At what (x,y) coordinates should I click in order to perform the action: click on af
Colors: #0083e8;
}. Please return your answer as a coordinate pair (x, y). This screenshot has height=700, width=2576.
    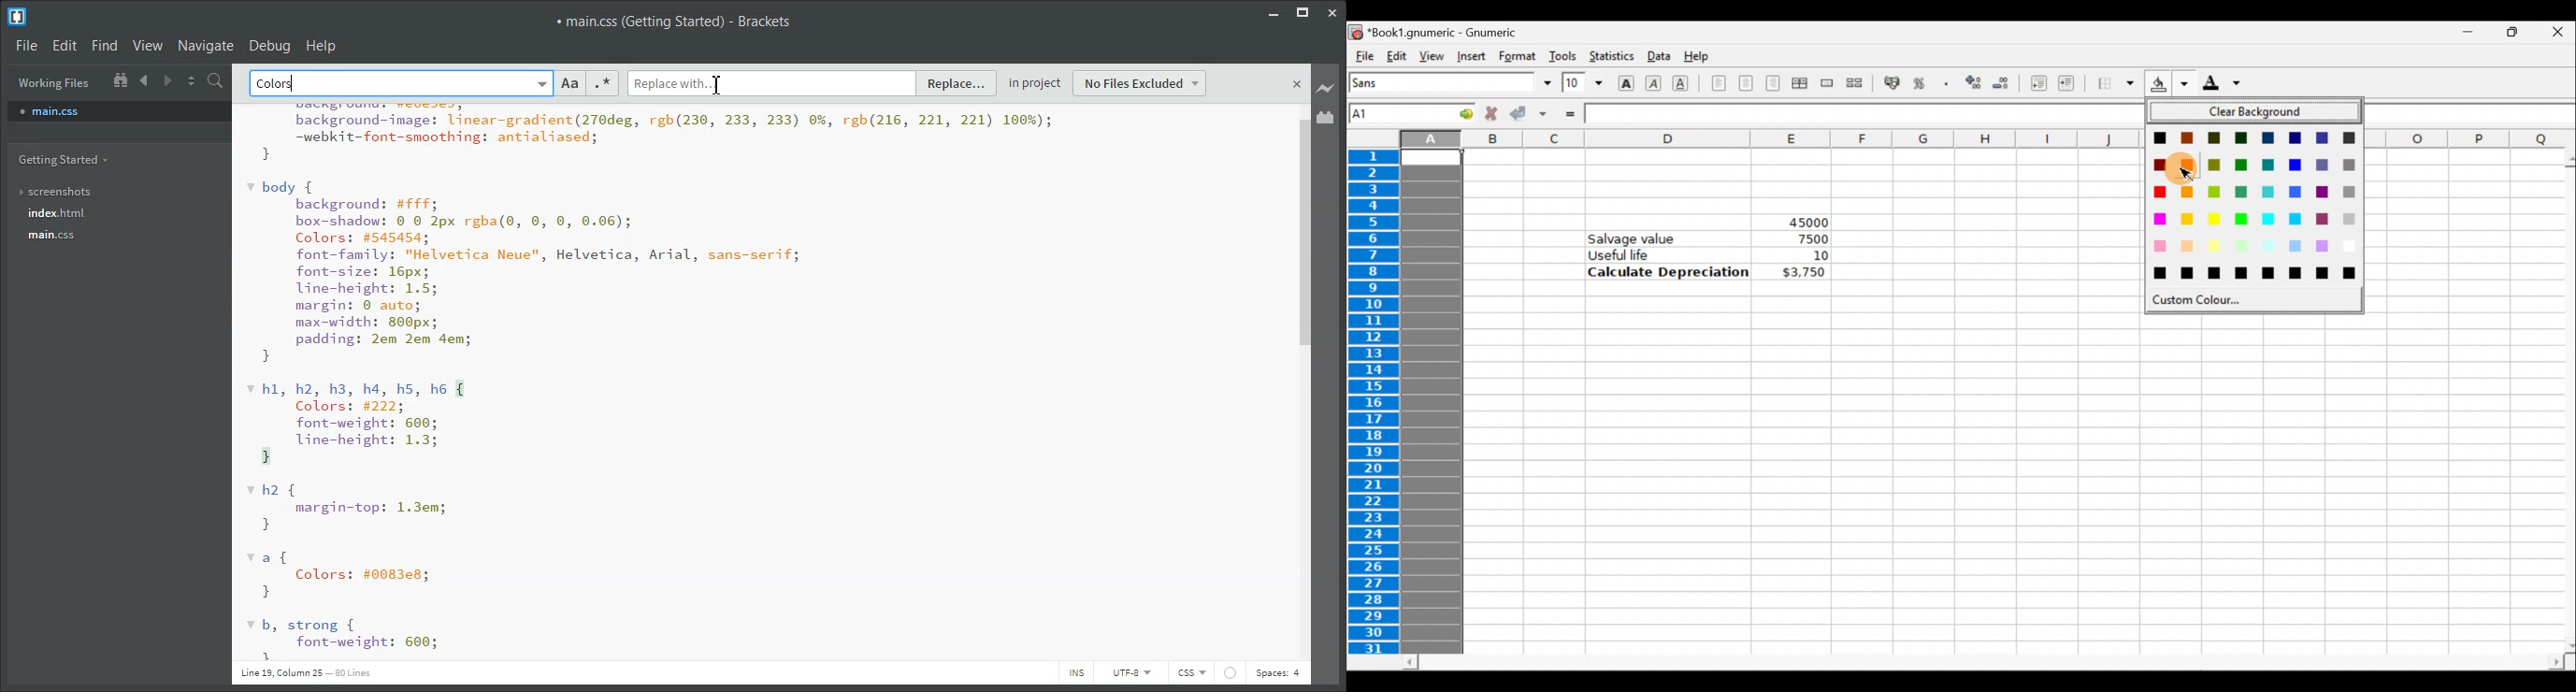
    Looking at the image, I should click on (343, 575).